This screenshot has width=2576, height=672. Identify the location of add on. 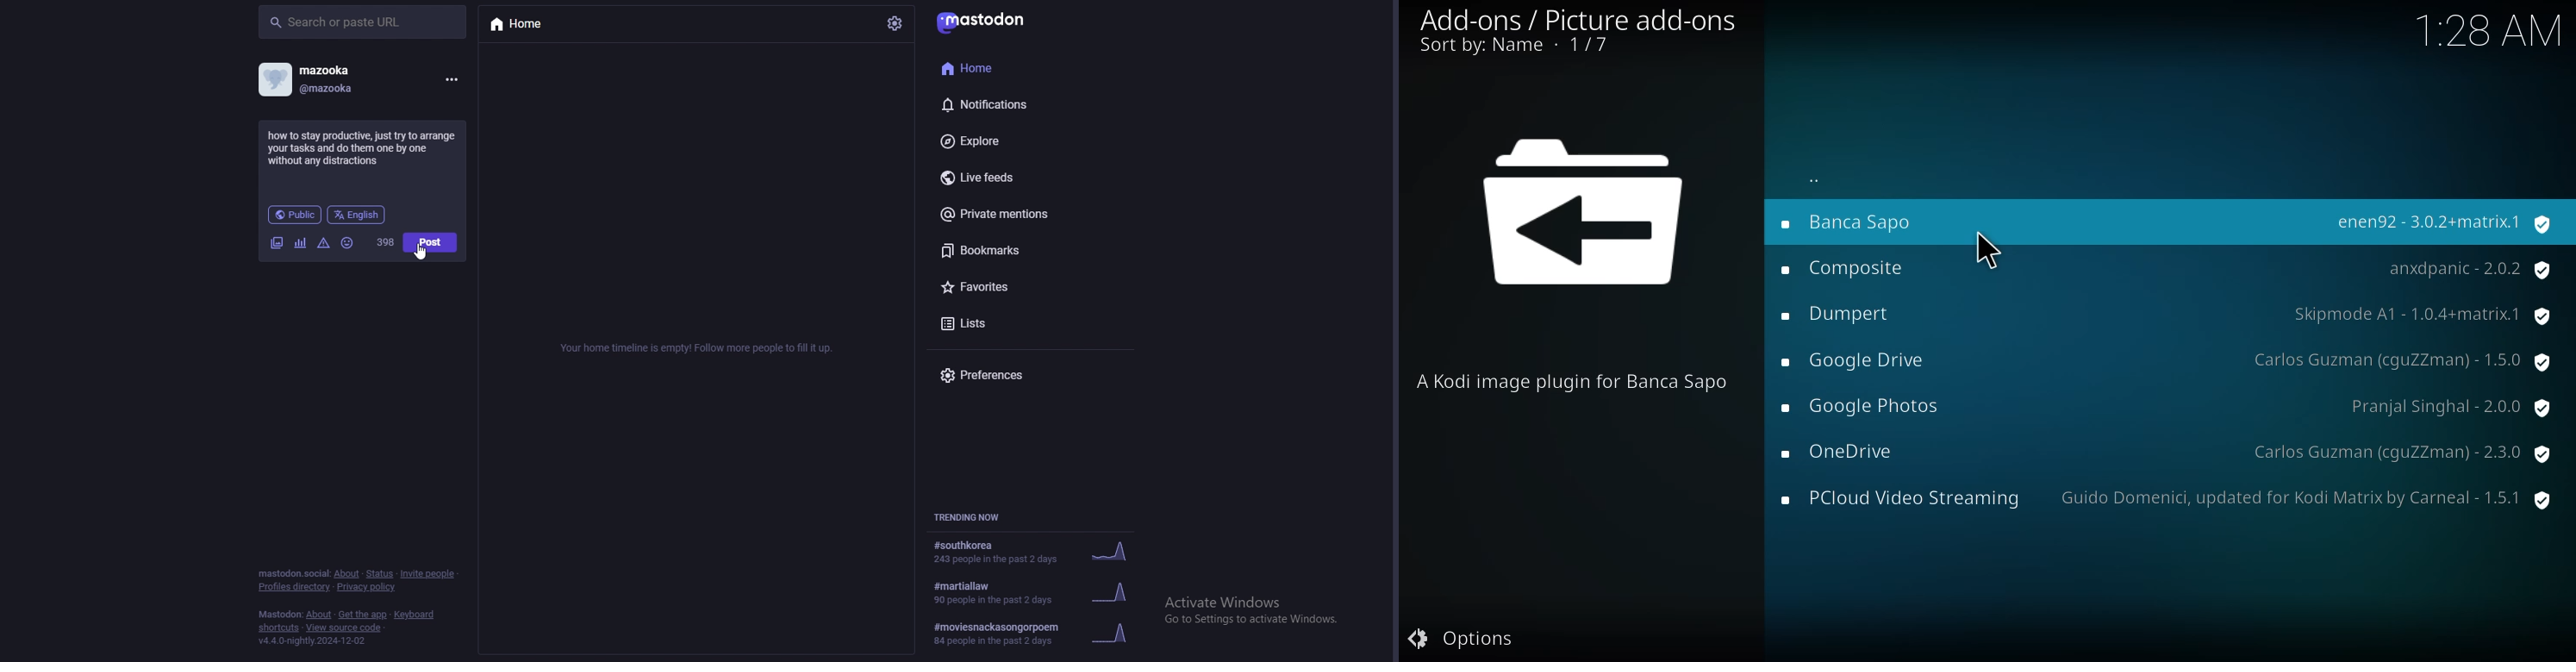
(1592, 222).